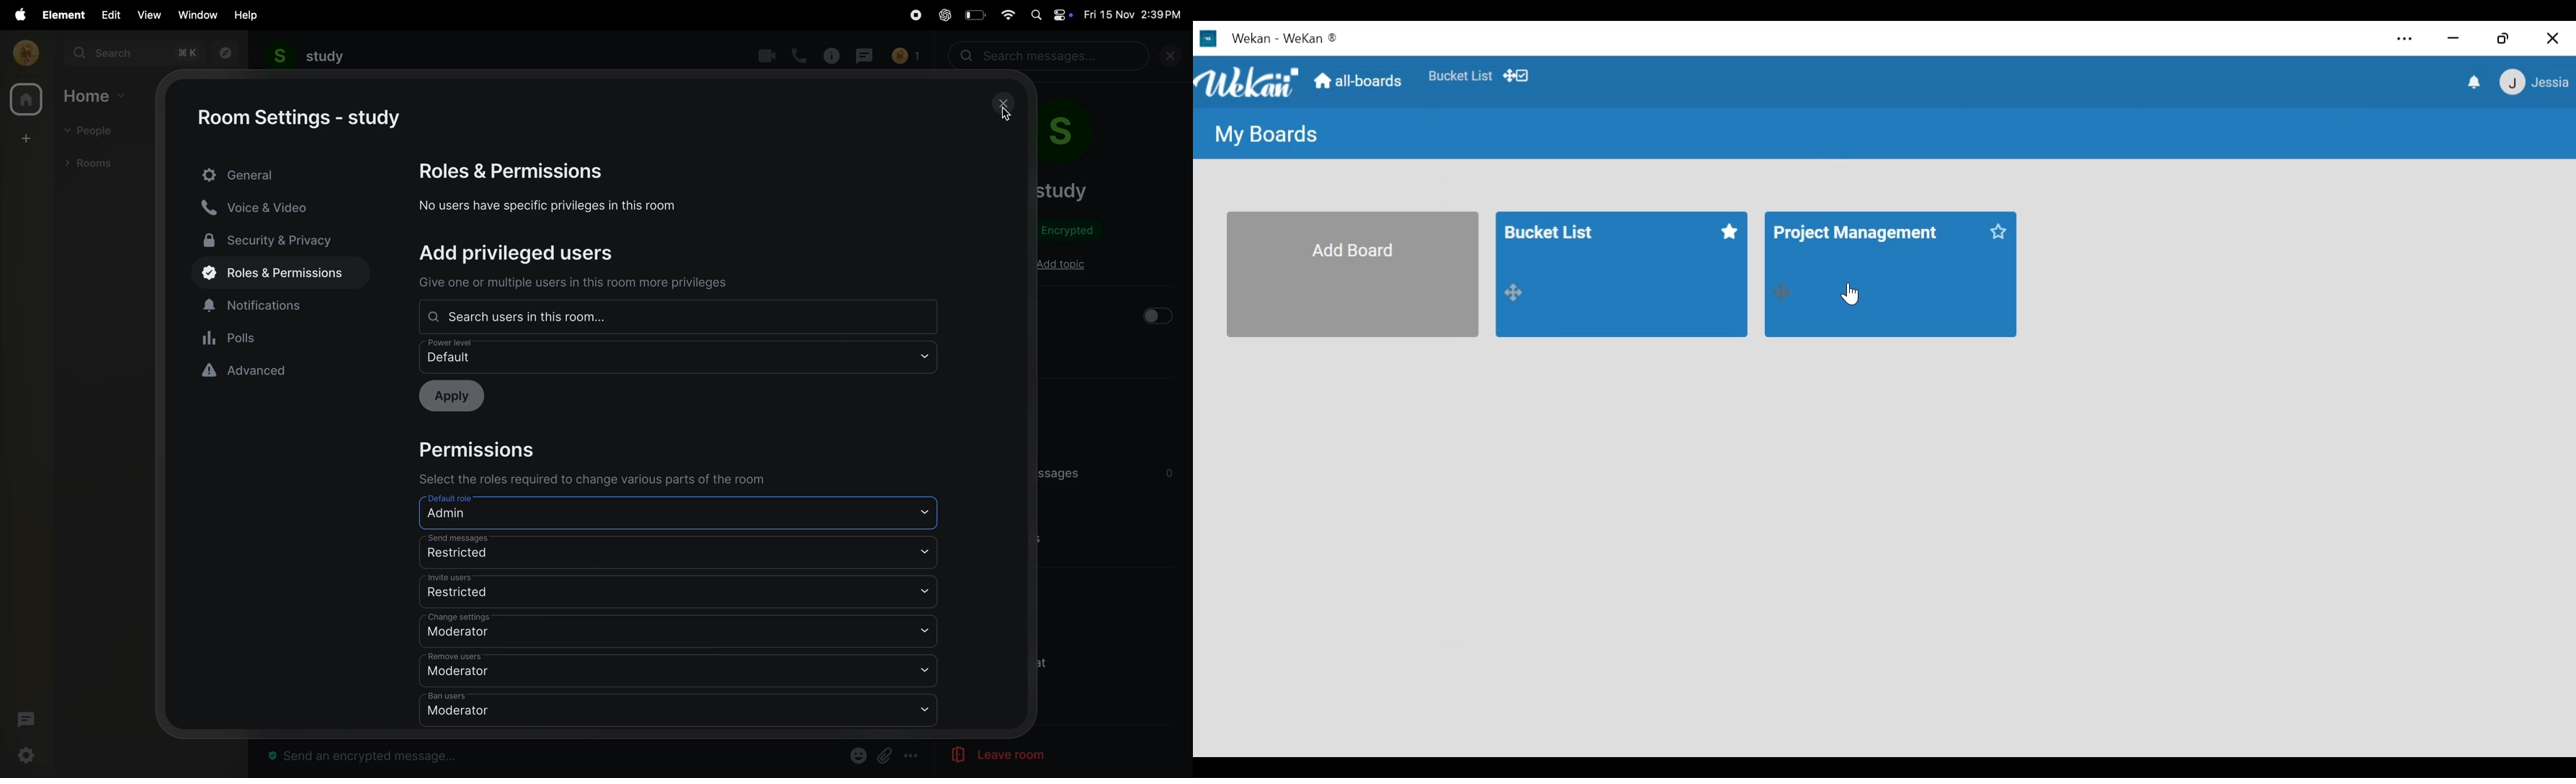  What do you see at coordinates (1351, 273) in the screenshot?
I see `Add Board` at bounding box center [1351, 273].